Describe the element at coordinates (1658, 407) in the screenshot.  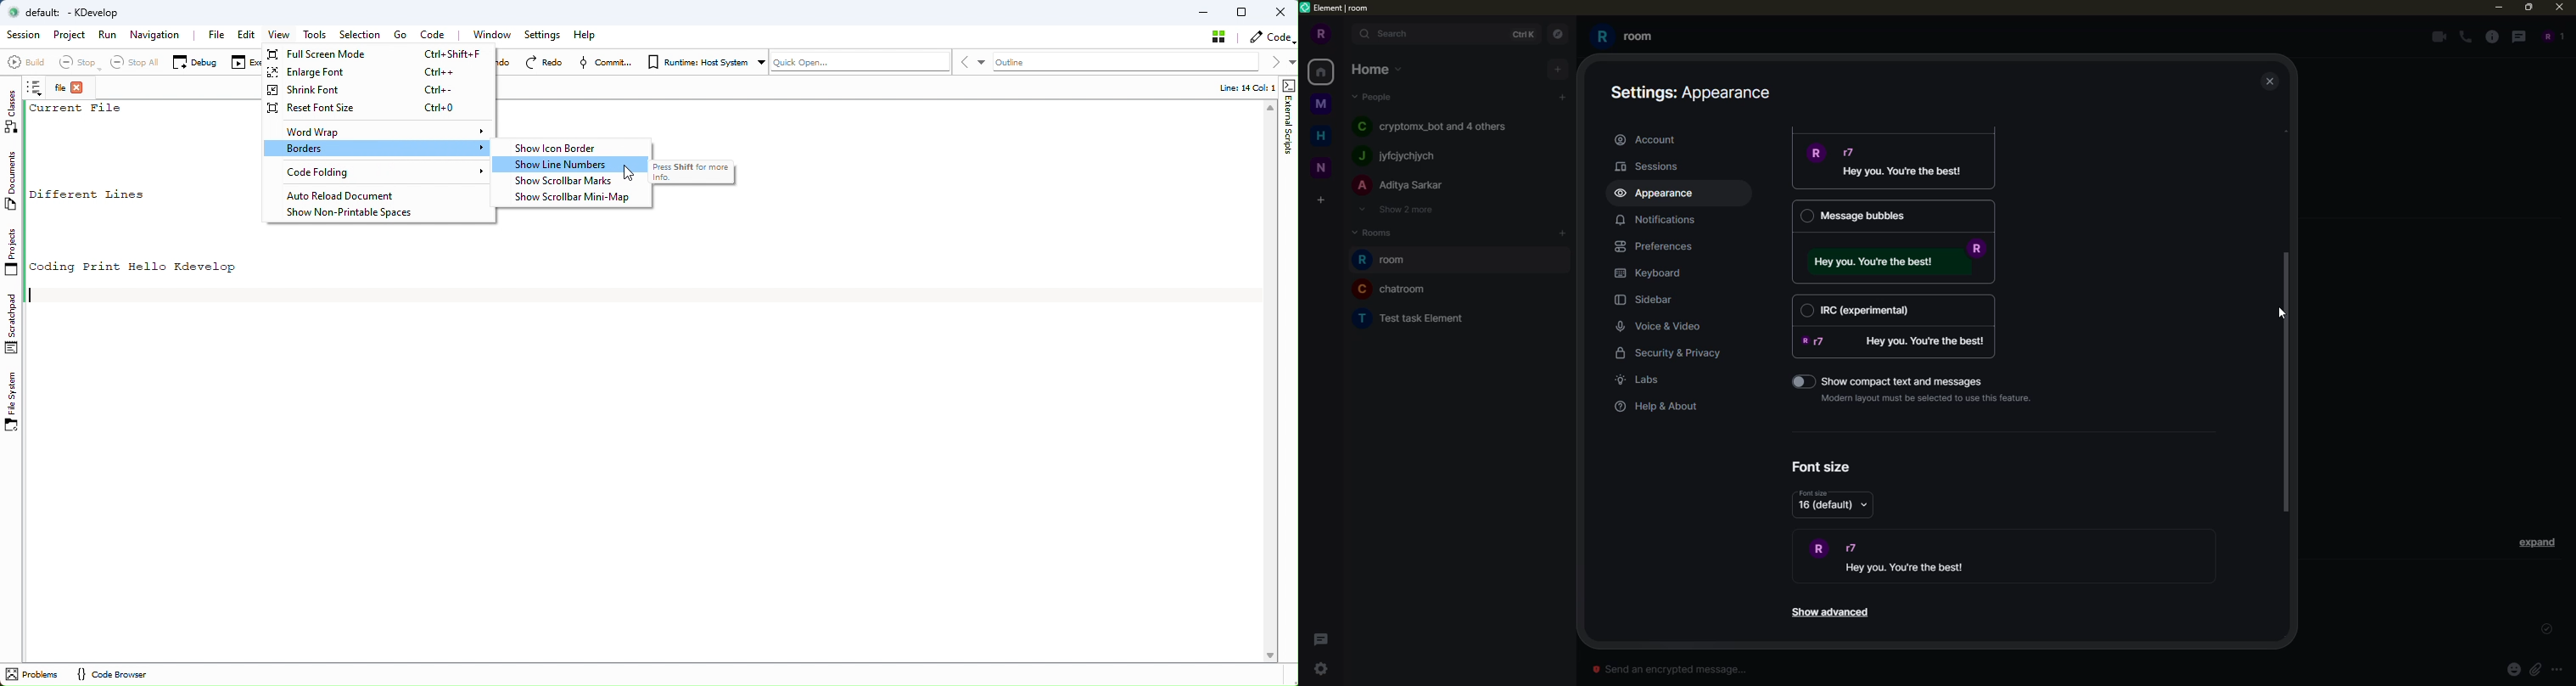
I see `help & about` at that location.